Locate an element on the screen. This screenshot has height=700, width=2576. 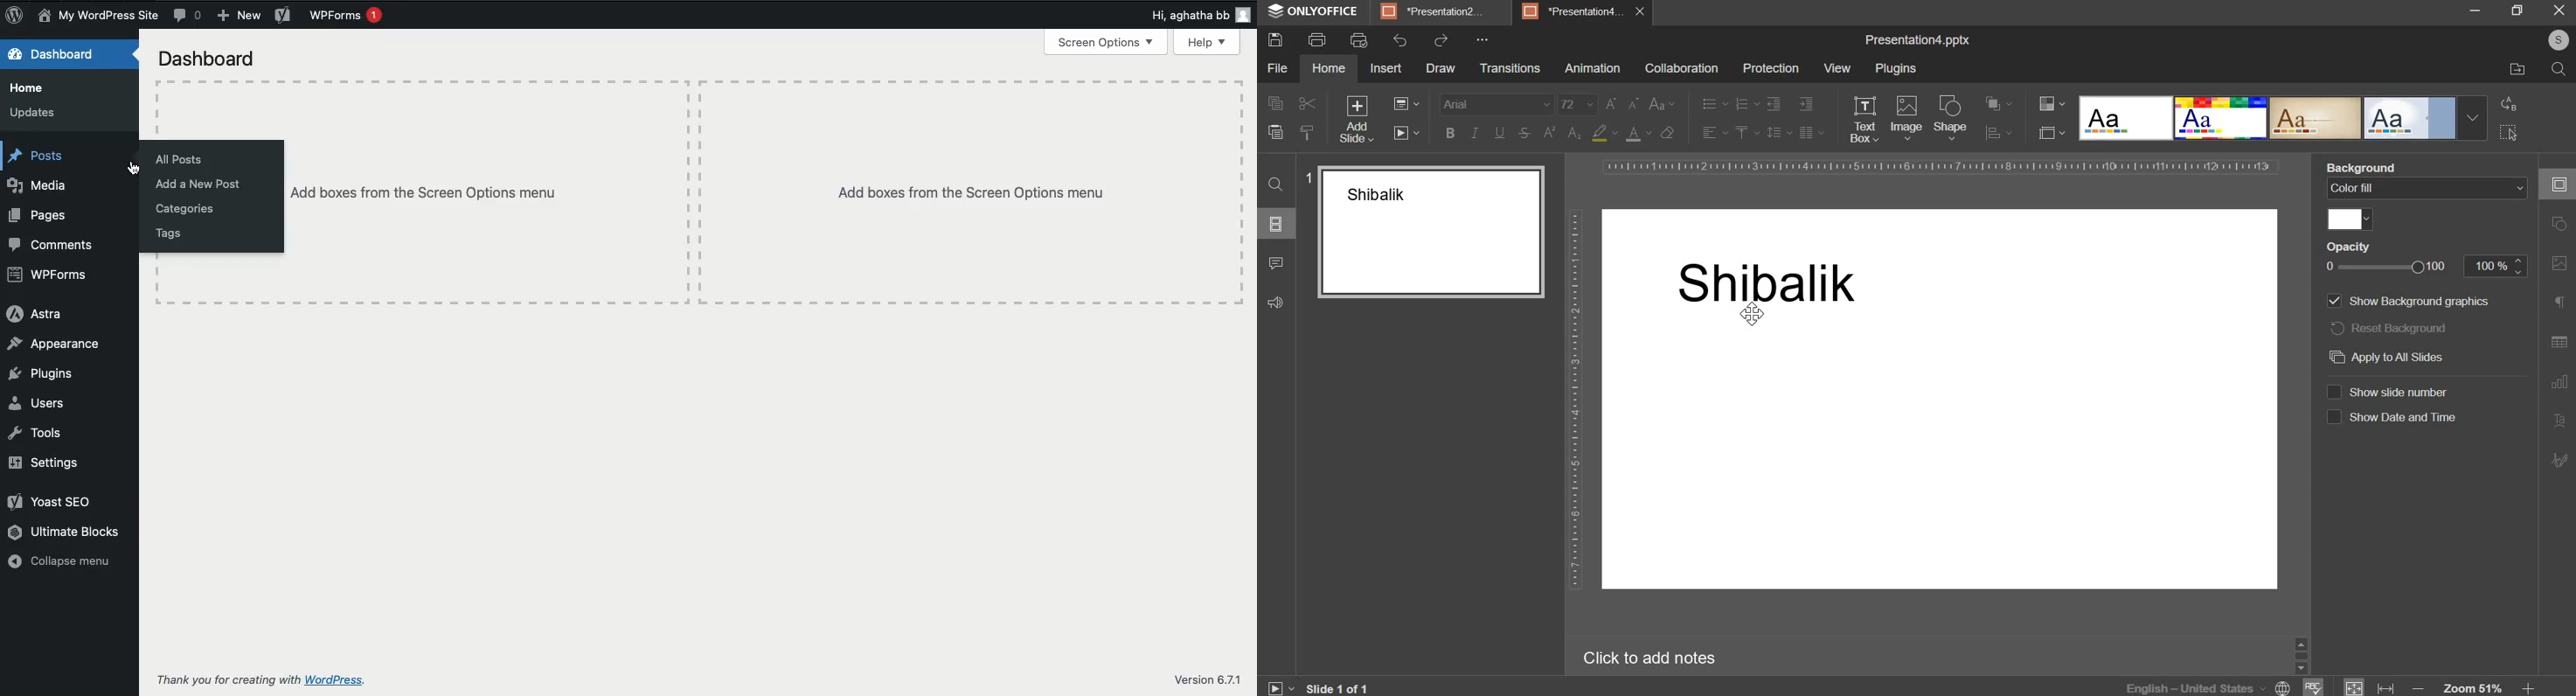
Name is located at coordinates (98, 17).